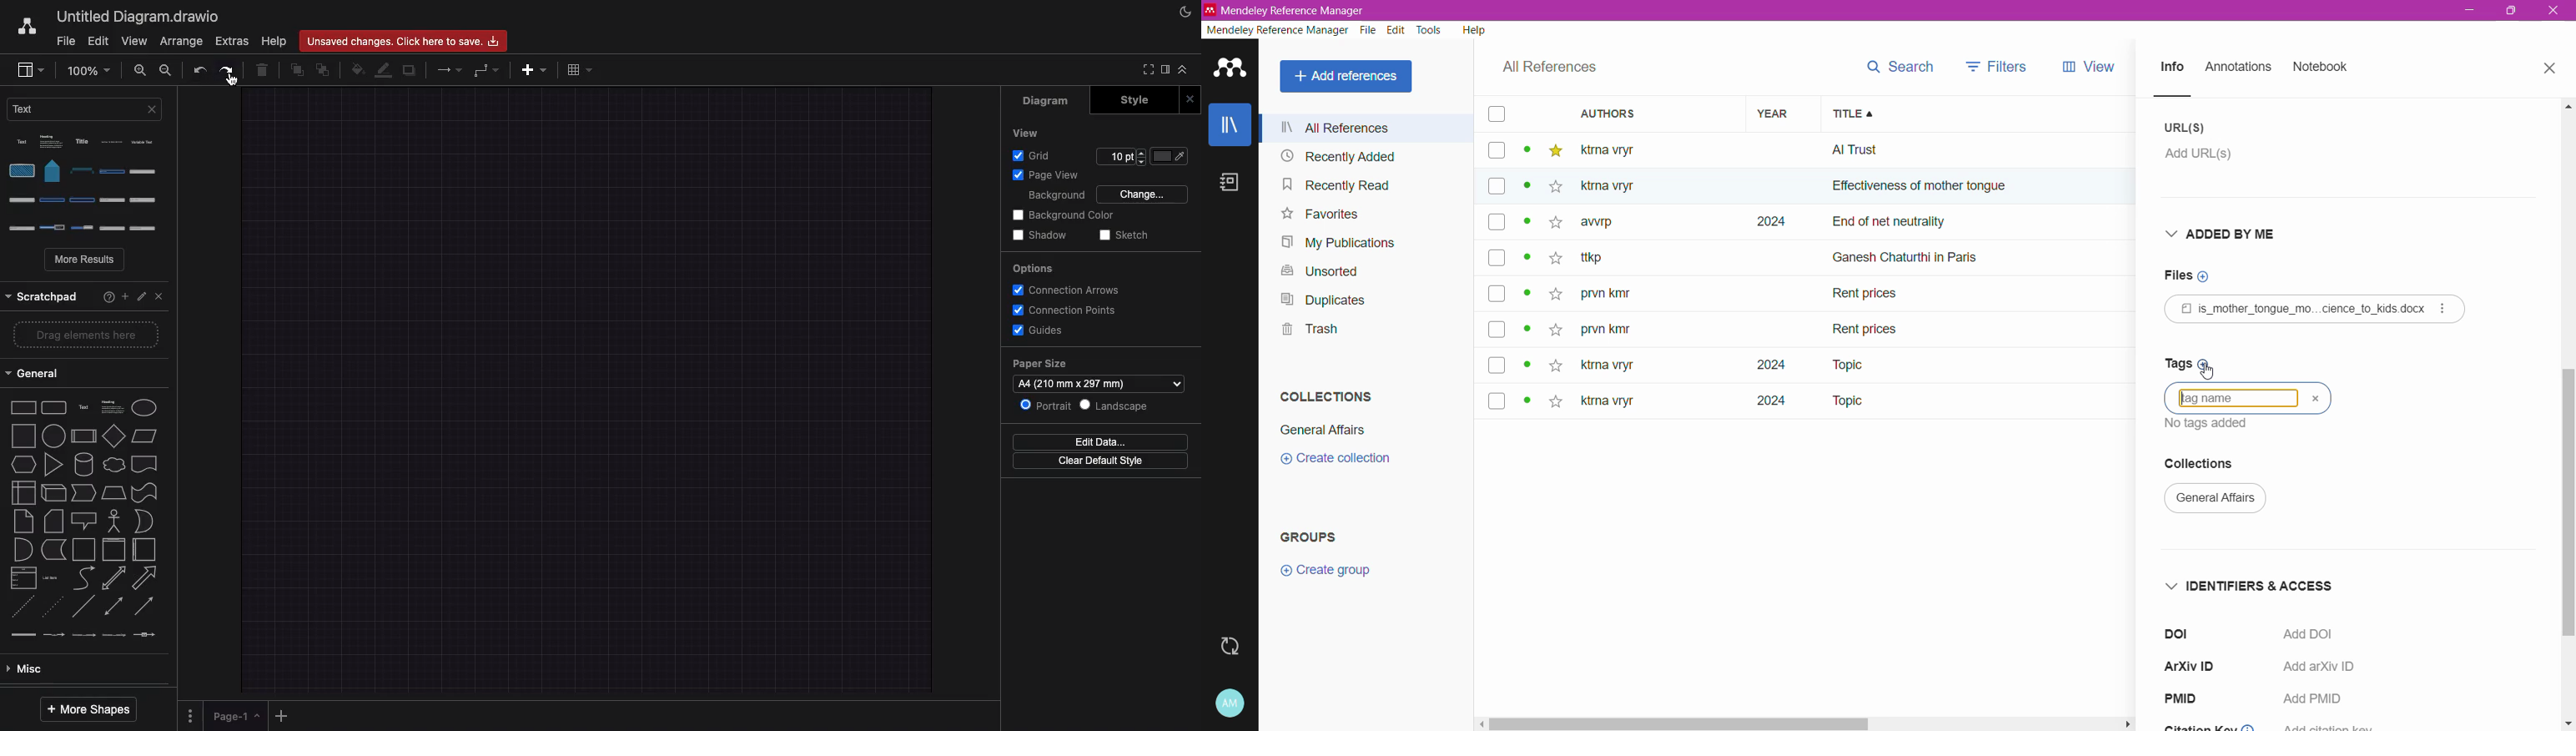 The height and width of the screenshot is (756, 2576). Describe the element at coordinates (1367, 128) in the screenshot. I see `All References` at that location.